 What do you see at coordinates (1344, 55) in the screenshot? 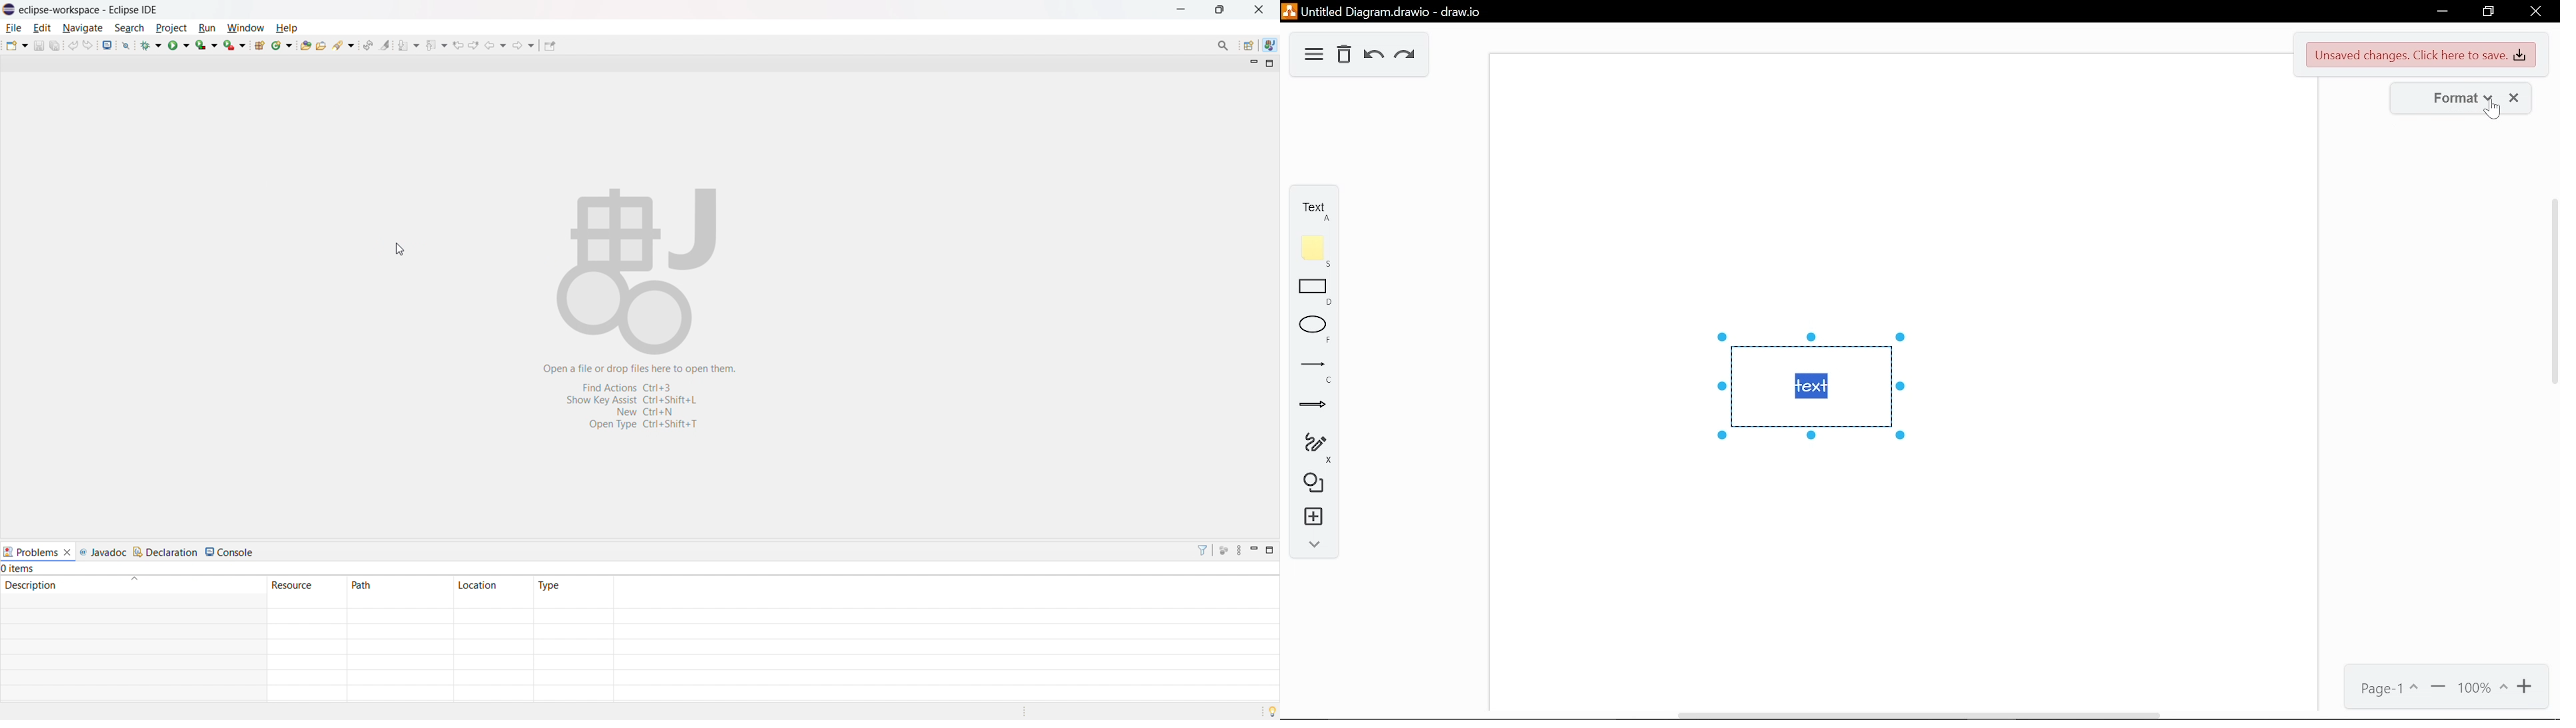
I see `delete` at bounding box center [1344, 55].